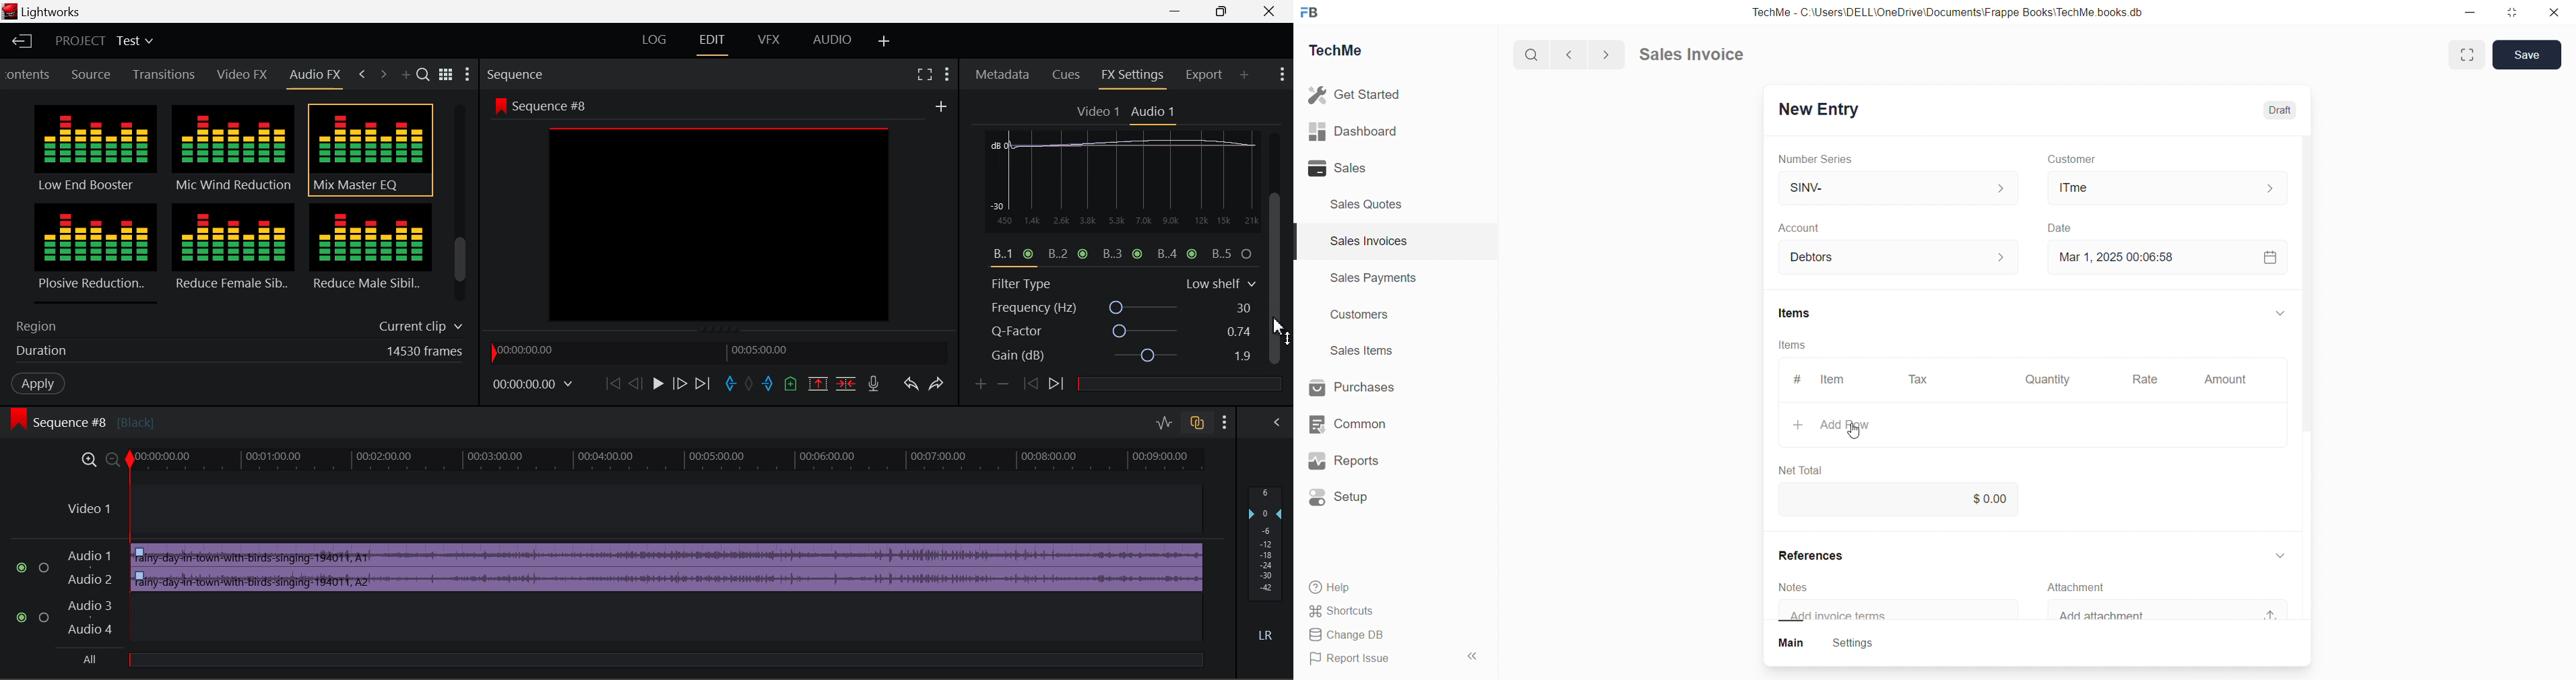 The image size is (2576, 700). Describe the element at coordinates (913, 388) in the screenshot. I see `Undo` at that location.